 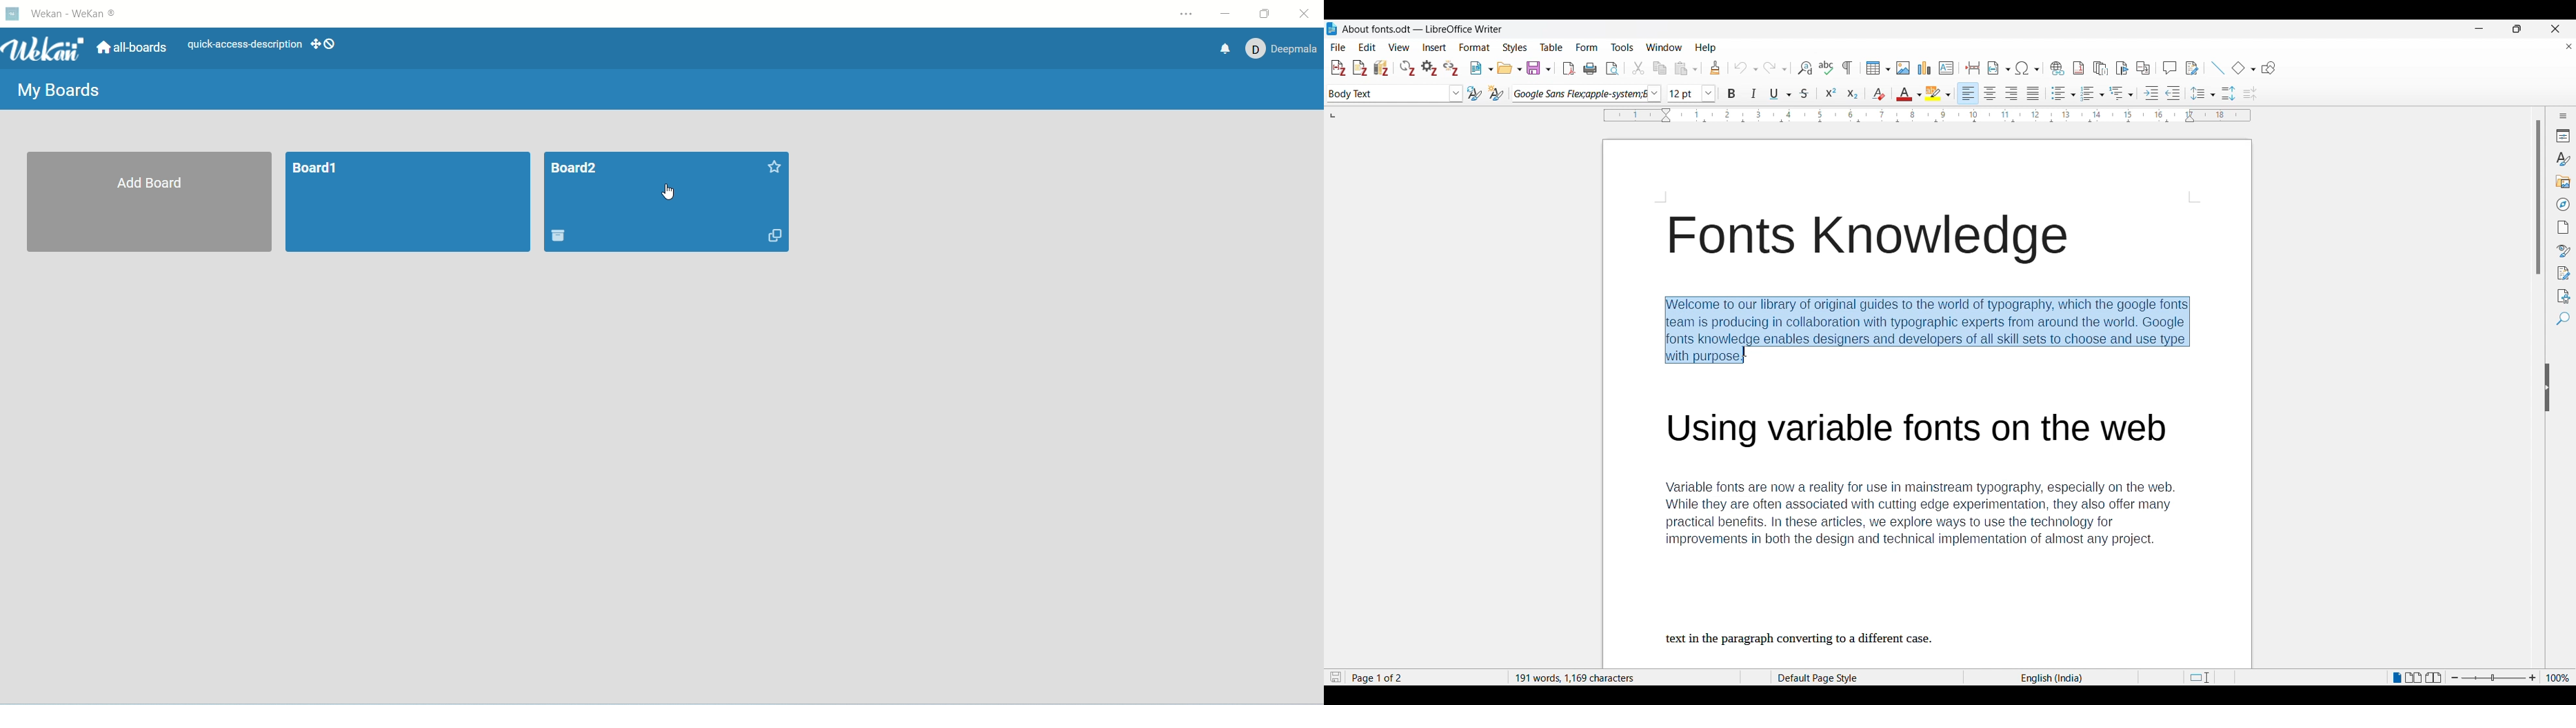 What do you see at coordinates (1686, 69) in the screenshot?
I see `Paste` at bounding box center [1686, 69].